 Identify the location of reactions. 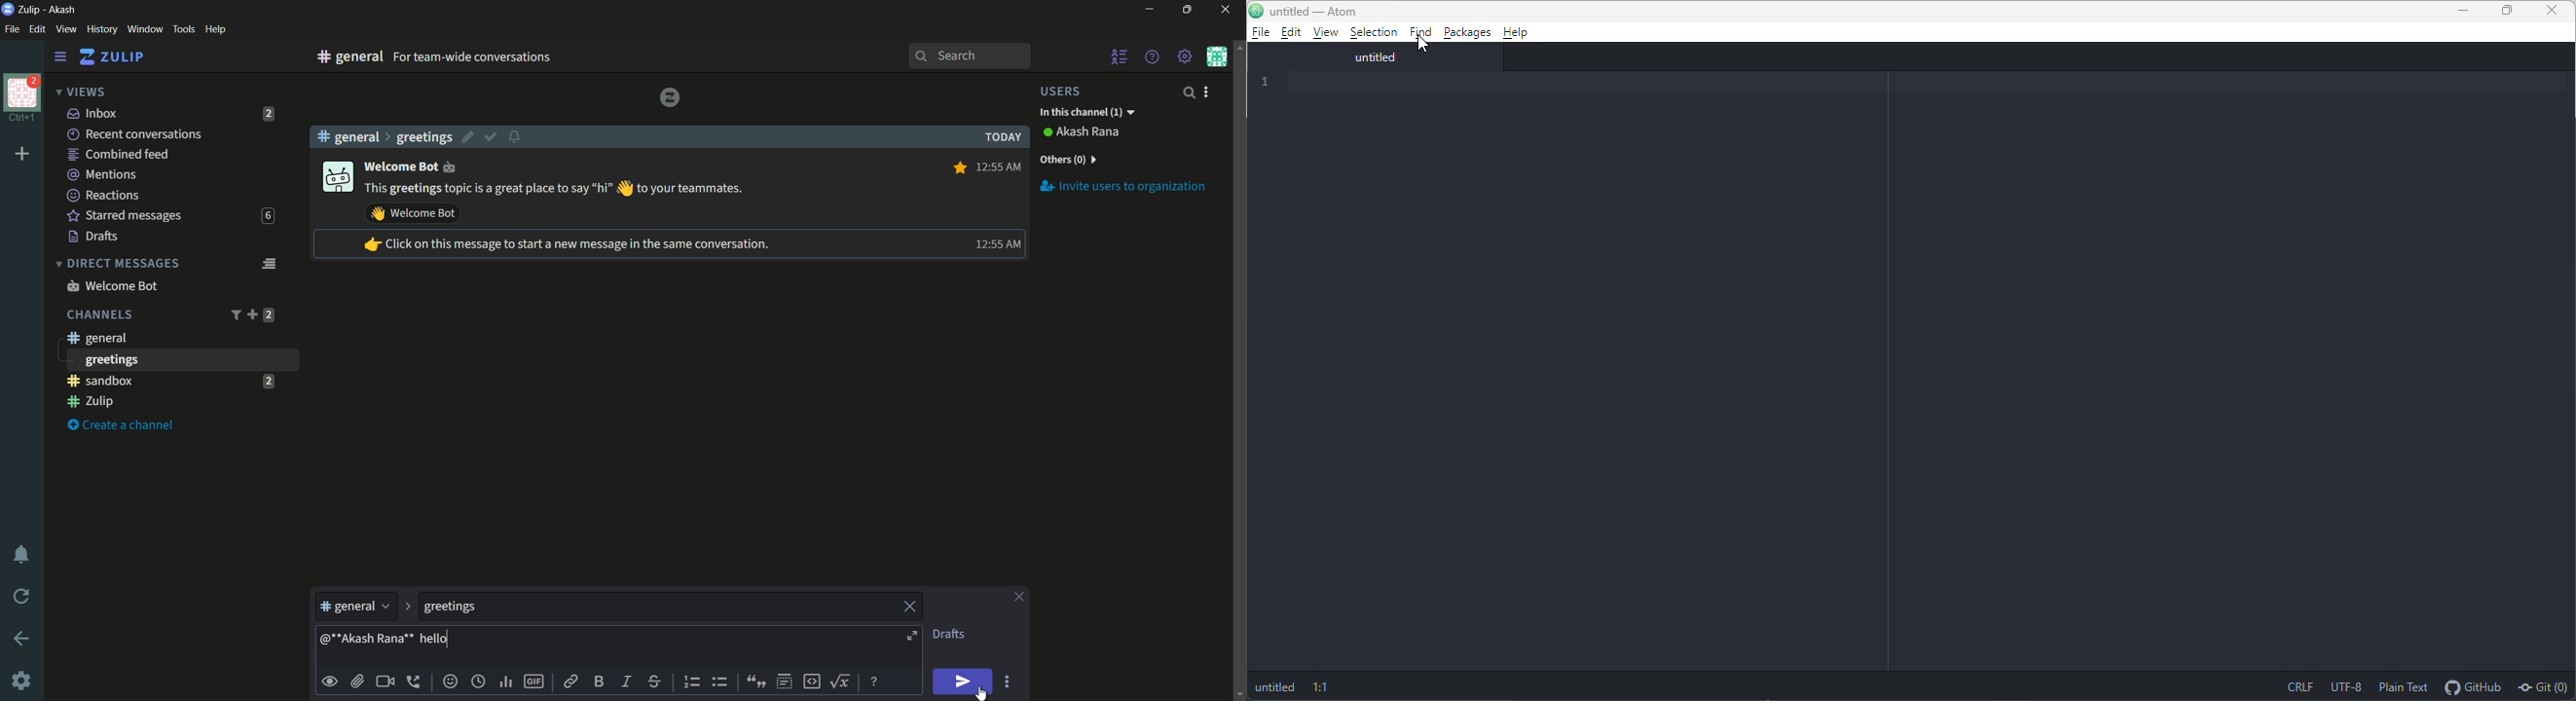
(103, 195).